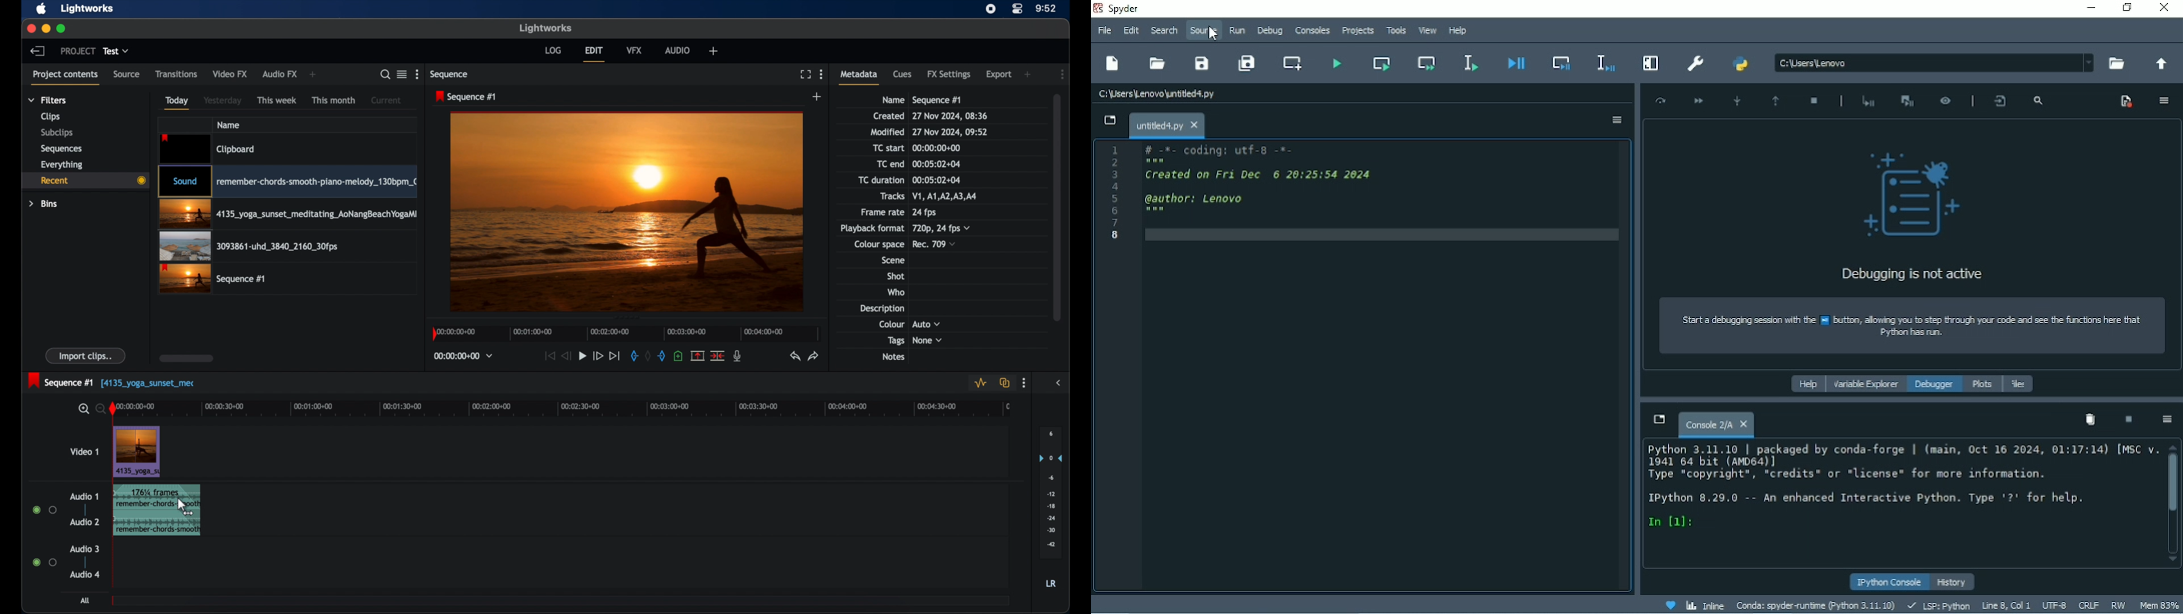 The width and height of the screenshot is (2184, 616). I want to click on tc duration, so click(881, 180).